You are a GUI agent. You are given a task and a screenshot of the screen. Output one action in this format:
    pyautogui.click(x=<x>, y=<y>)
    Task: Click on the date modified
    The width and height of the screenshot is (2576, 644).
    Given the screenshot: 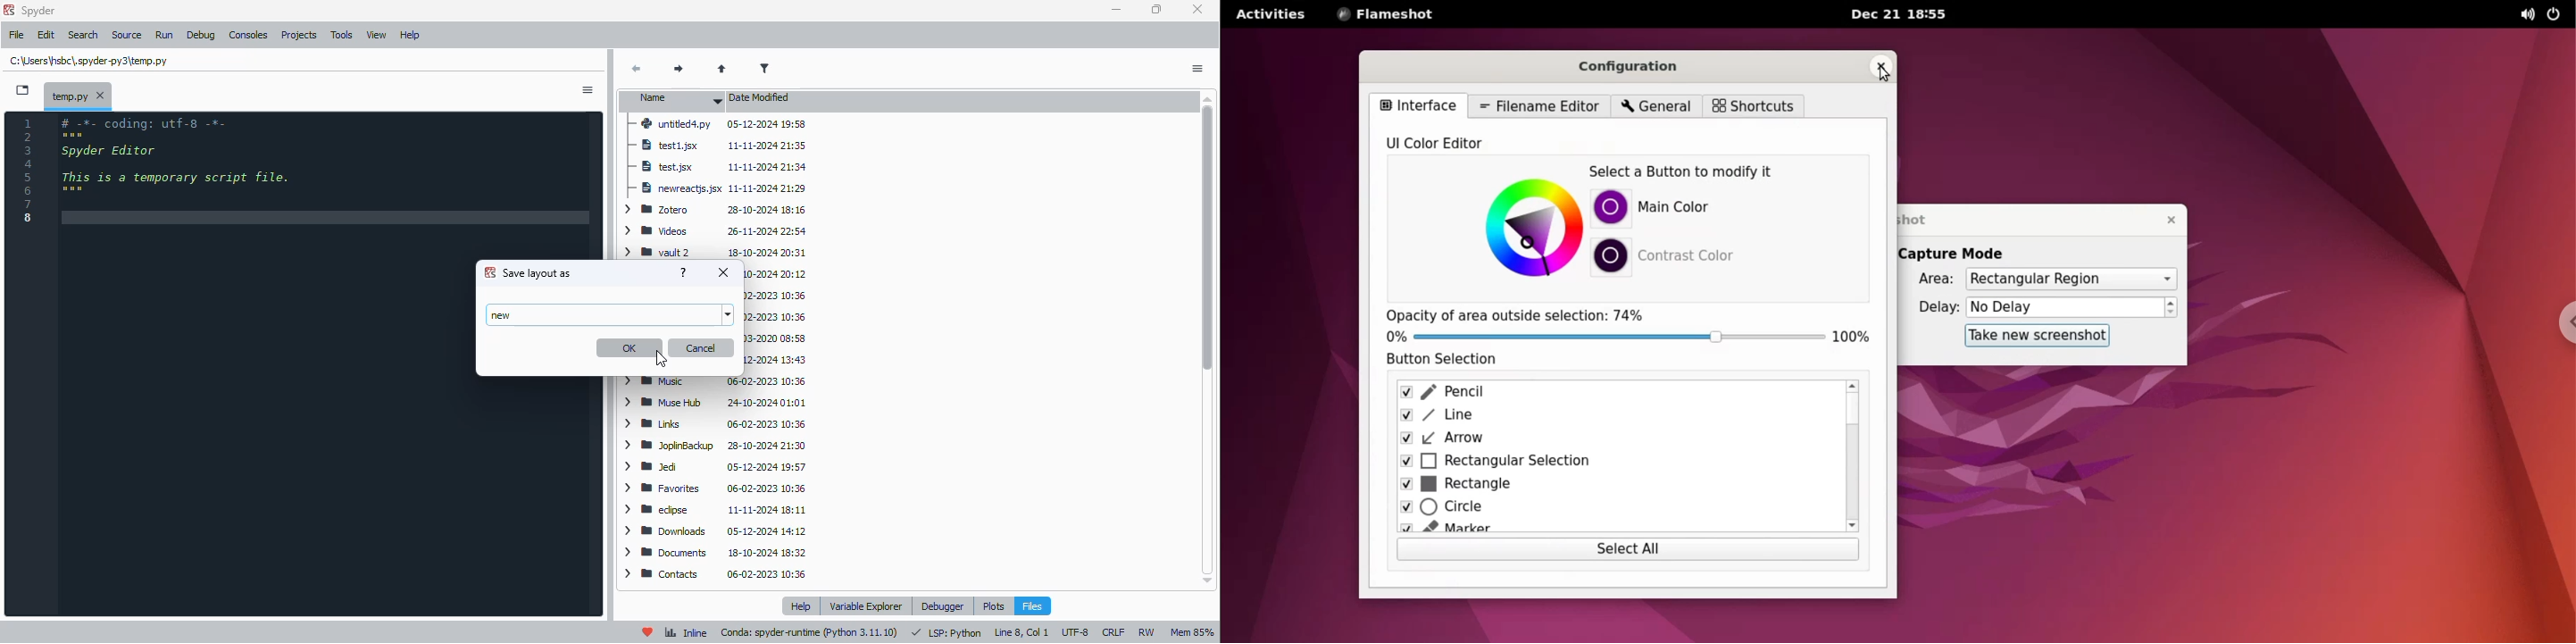 What is the action you would take?
    pyautogui.click(x=763, y=98)
    